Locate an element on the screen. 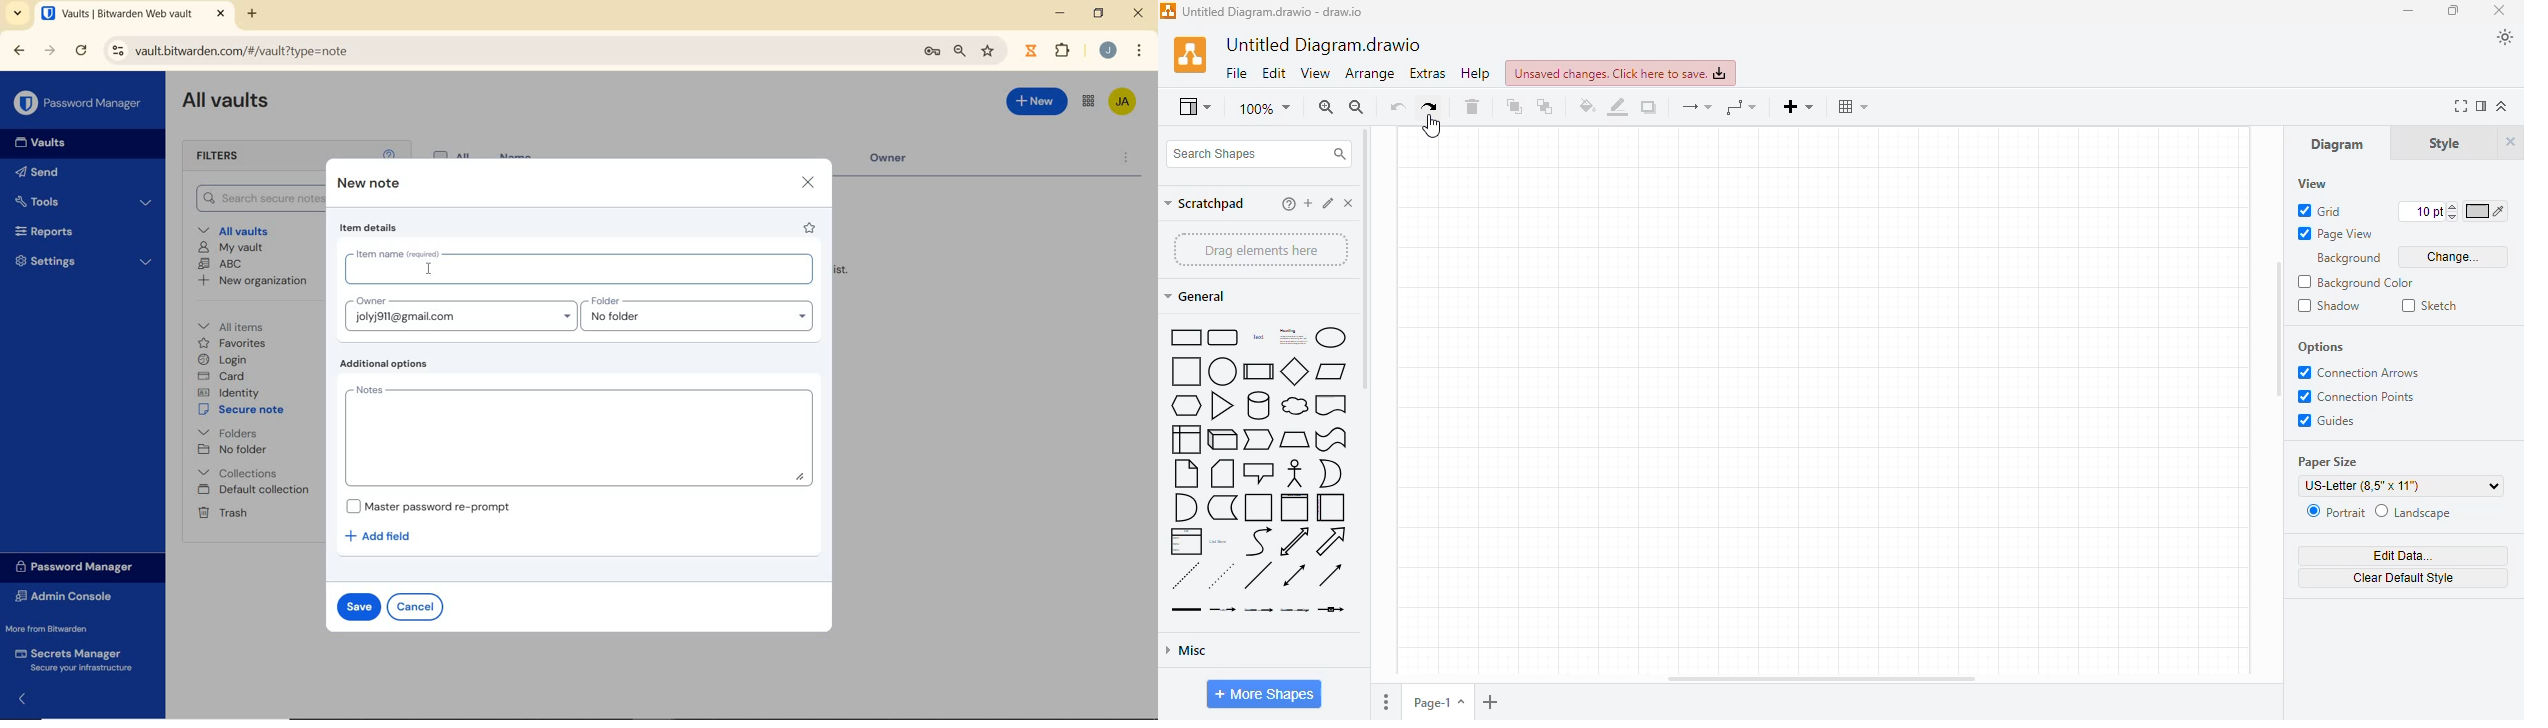 This screenshot has width=2548, height=728. item details is located at coordinates (370, 228).